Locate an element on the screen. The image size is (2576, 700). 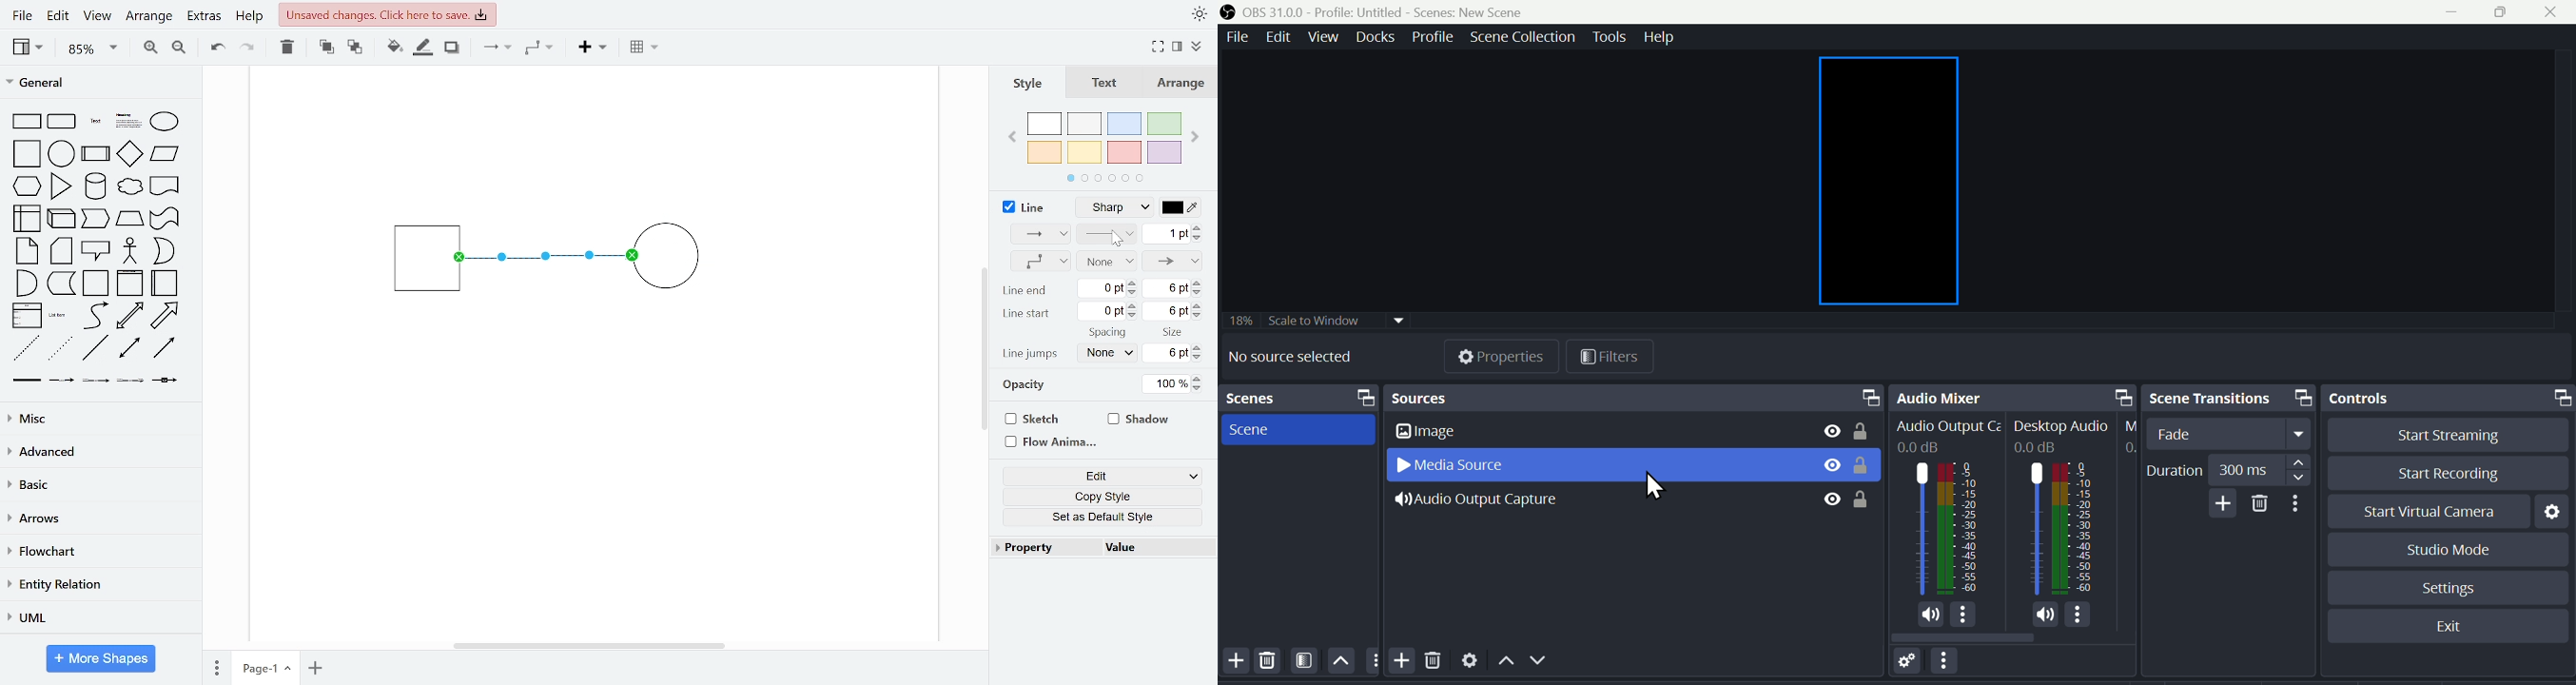
list is located at coordinates (27, 316).